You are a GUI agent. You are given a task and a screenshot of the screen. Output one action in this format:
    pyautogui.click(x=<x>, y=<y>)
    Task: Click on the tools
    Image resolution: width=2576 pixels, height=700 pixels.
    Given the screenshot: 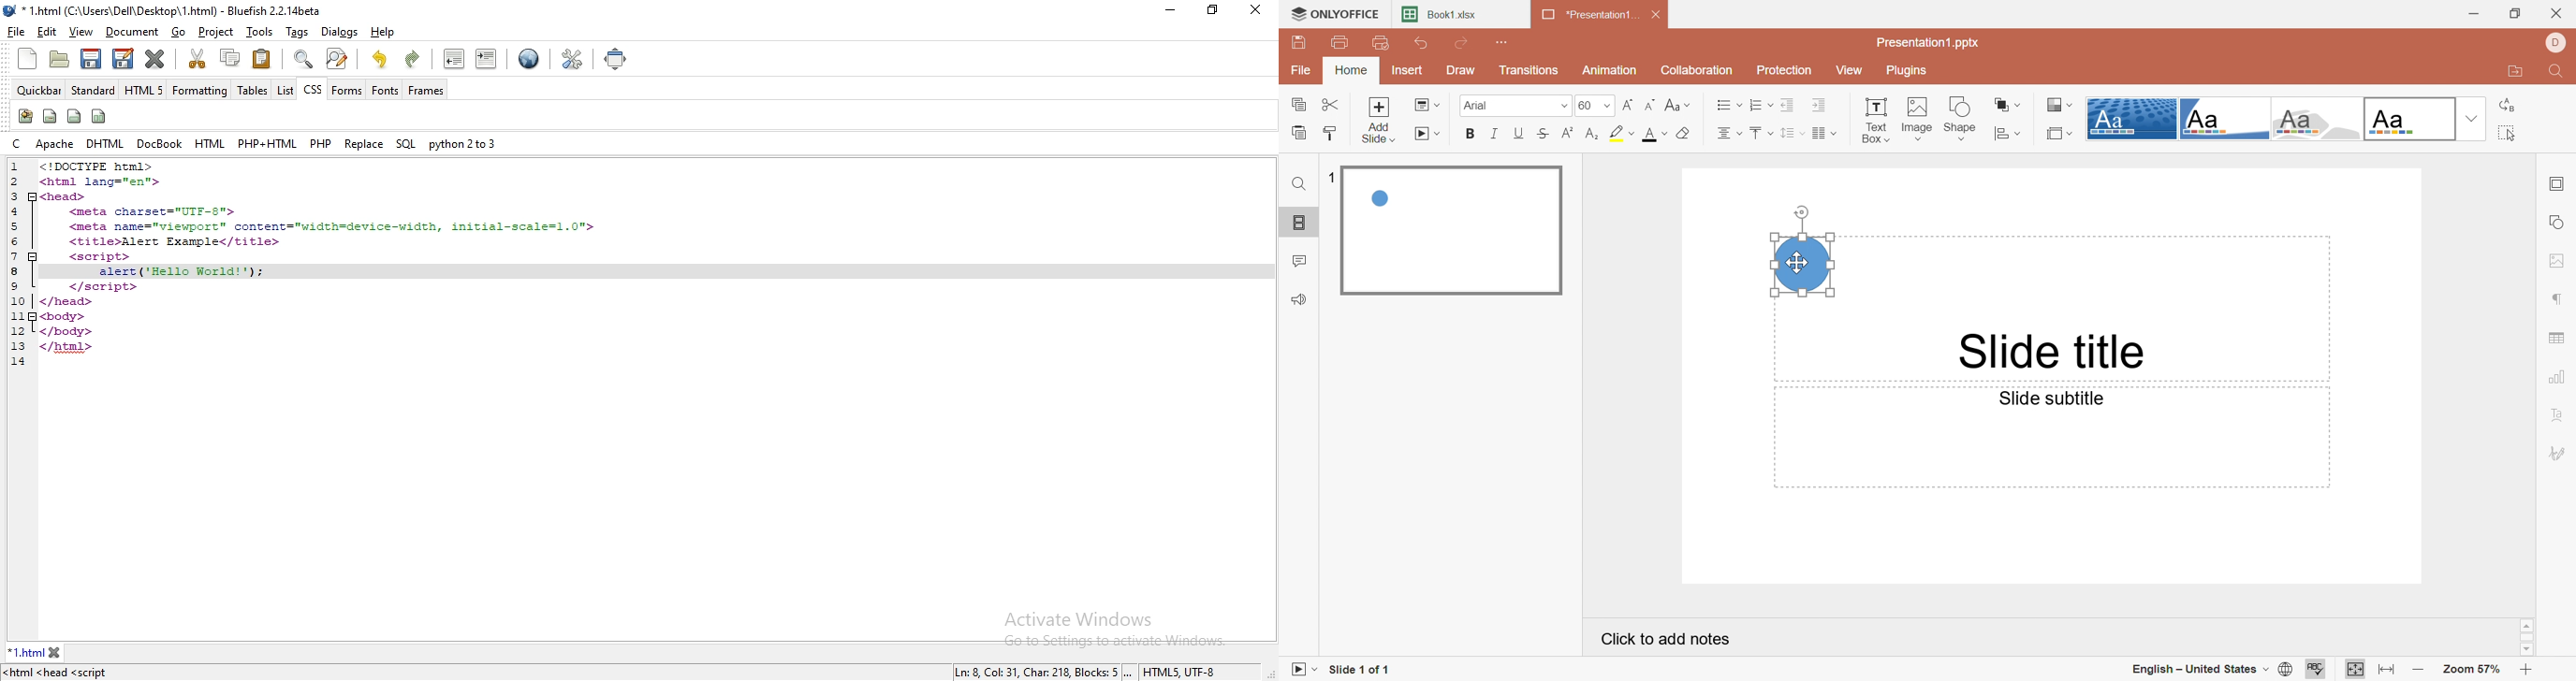 What is the action you would take?
    pyautogui.click(x=259, y=31)
    